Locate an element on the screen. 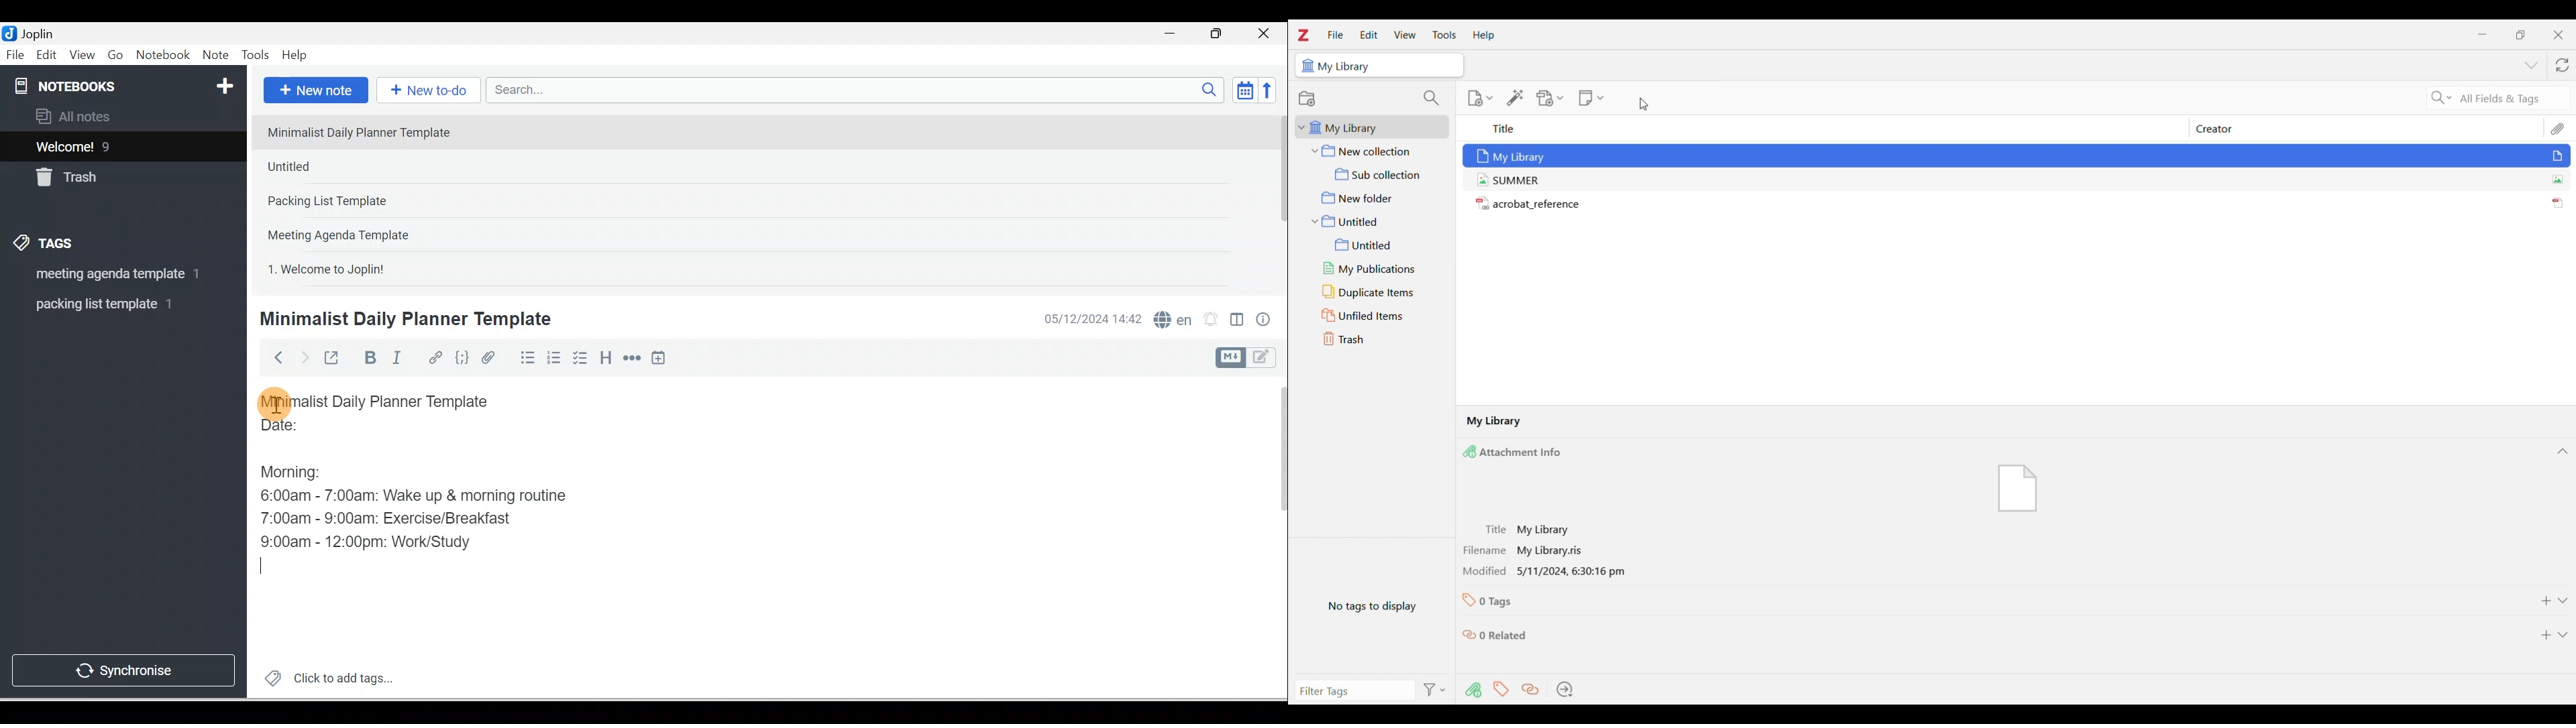  Scroll bar is located at coordinates (1273, 538).